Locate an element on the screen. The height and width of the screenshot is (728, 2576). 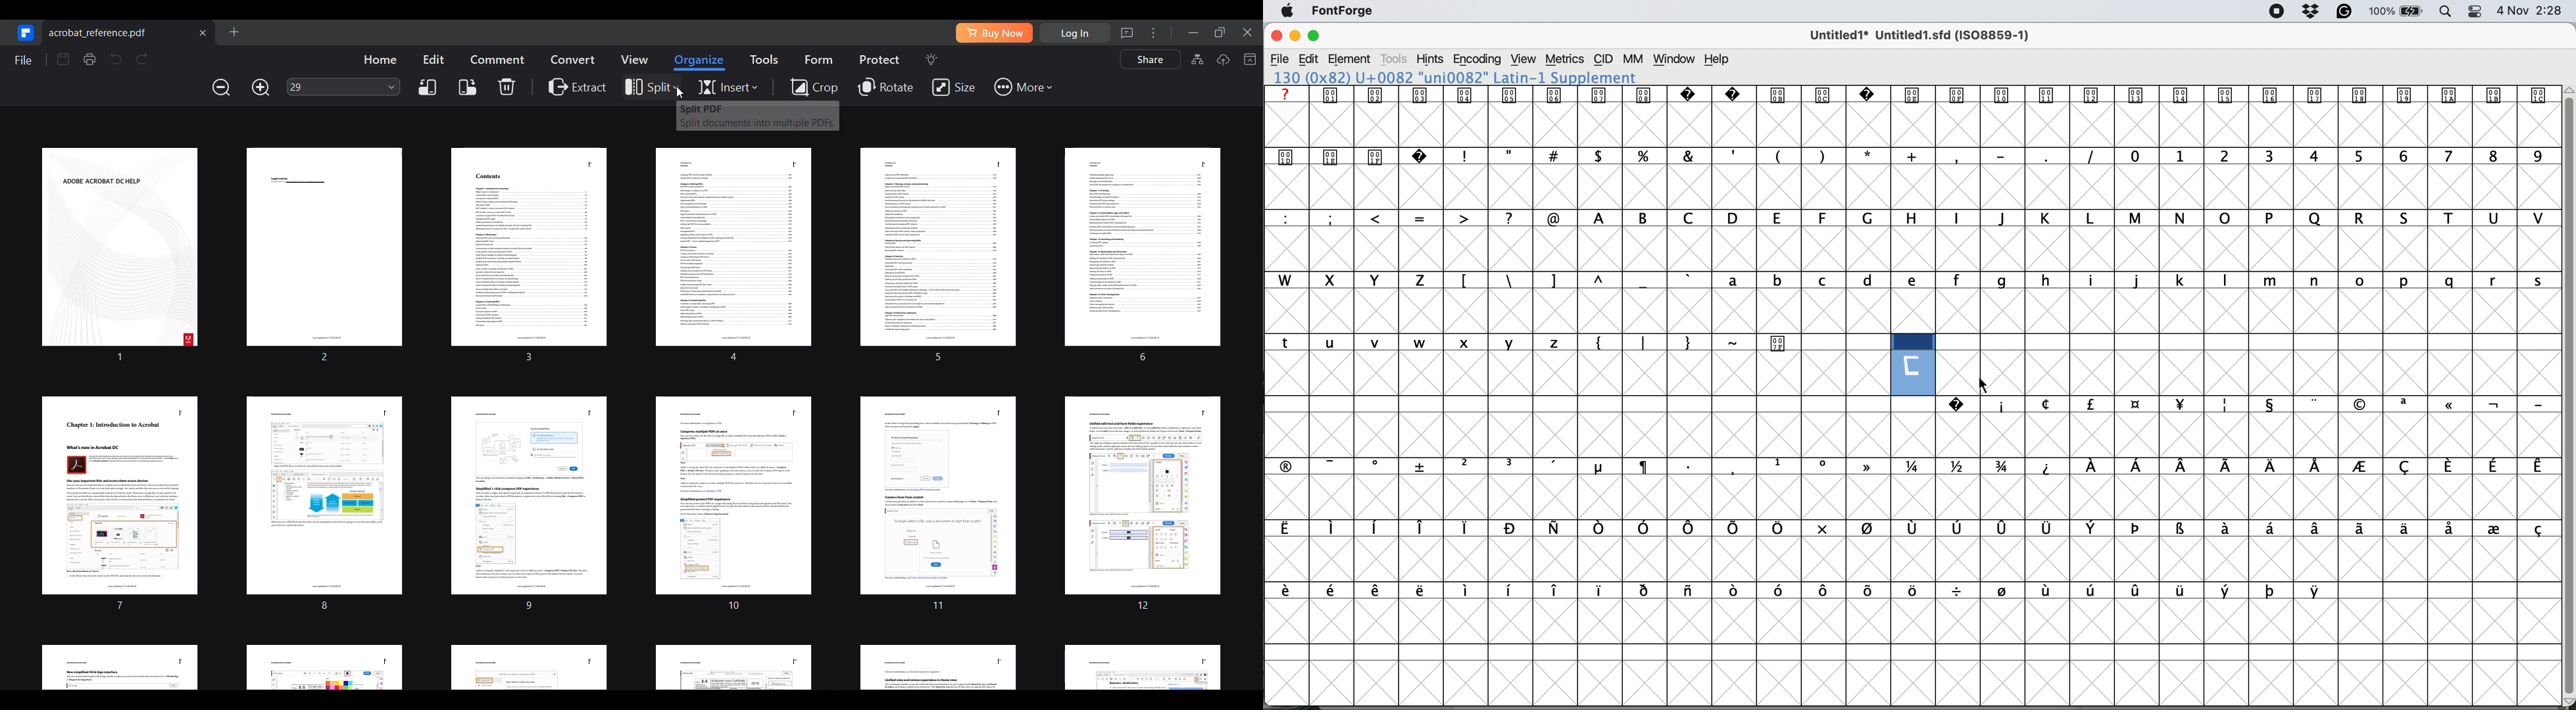
metrics is located at coordinates (1564, 60).